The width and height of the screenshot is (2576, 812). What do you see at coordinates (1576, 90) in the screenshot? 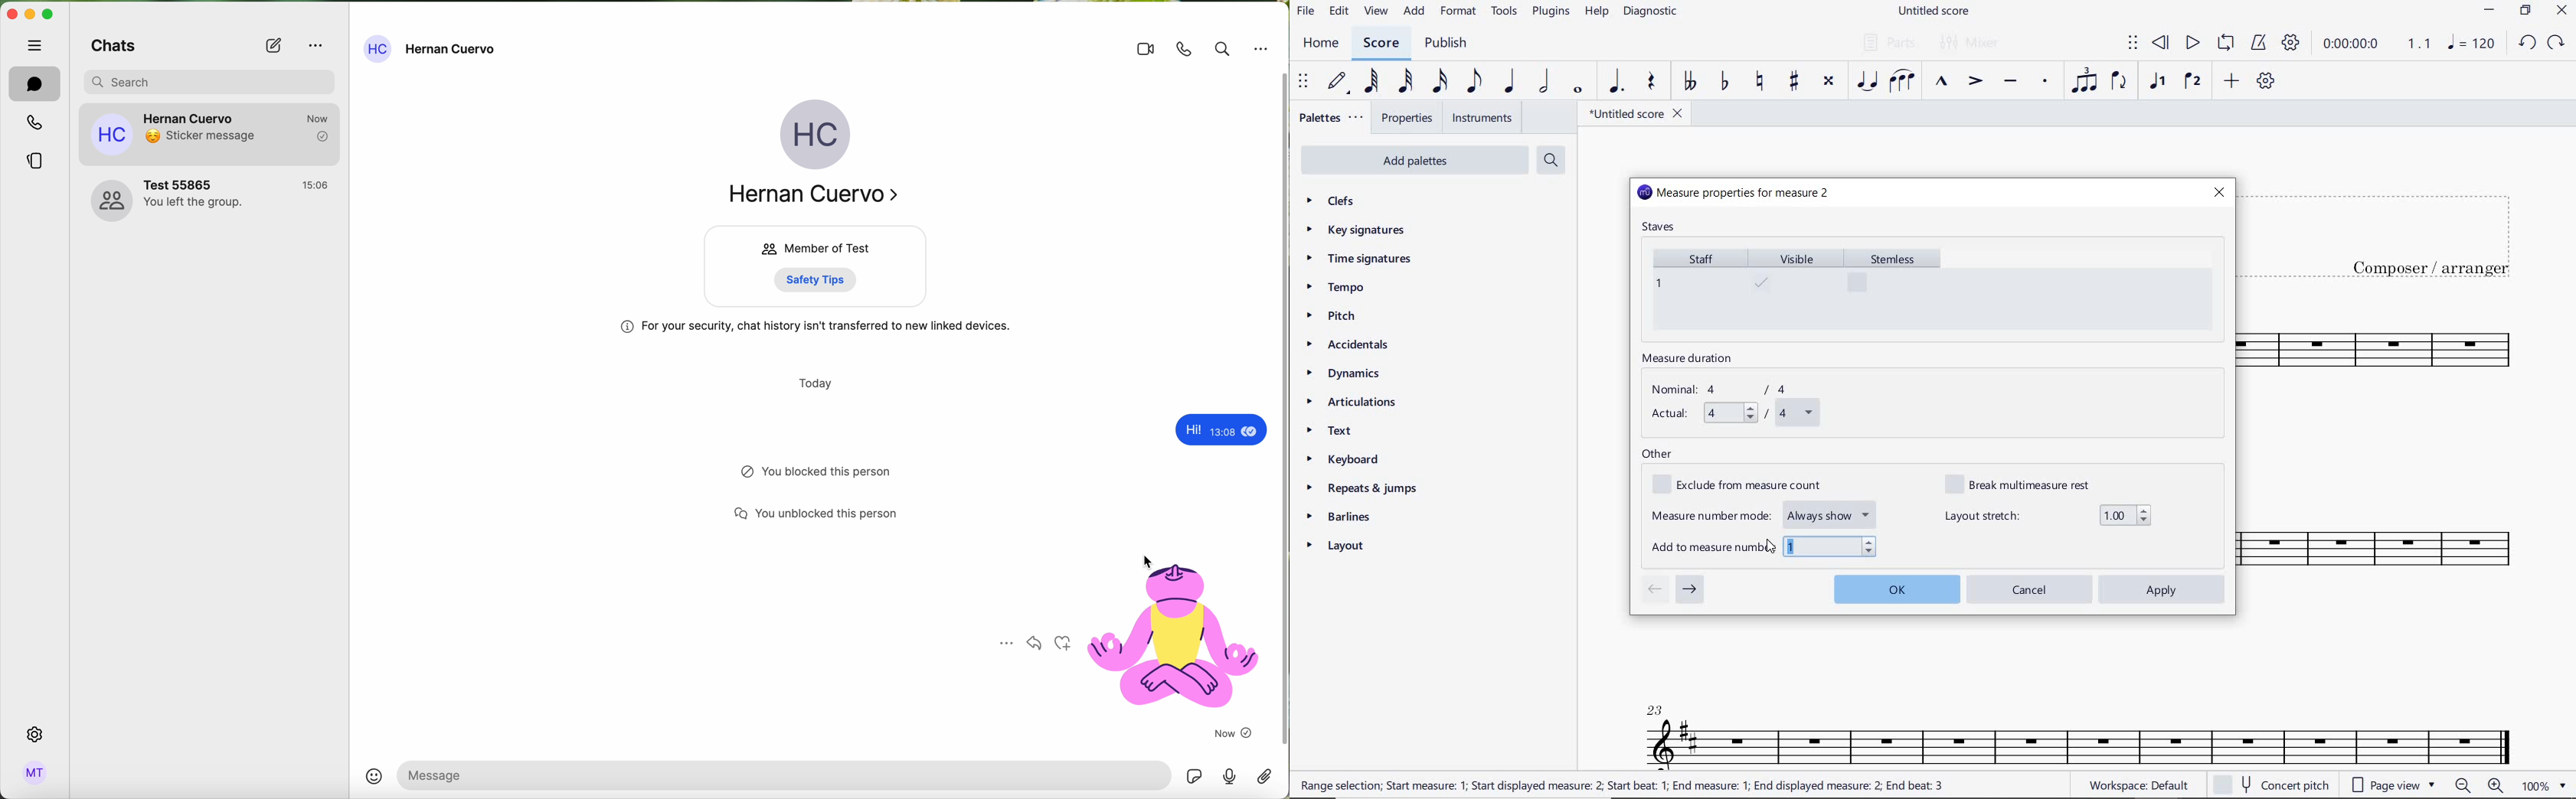
I see `WHOLE NOTE` at bounding box center [1576, 90].